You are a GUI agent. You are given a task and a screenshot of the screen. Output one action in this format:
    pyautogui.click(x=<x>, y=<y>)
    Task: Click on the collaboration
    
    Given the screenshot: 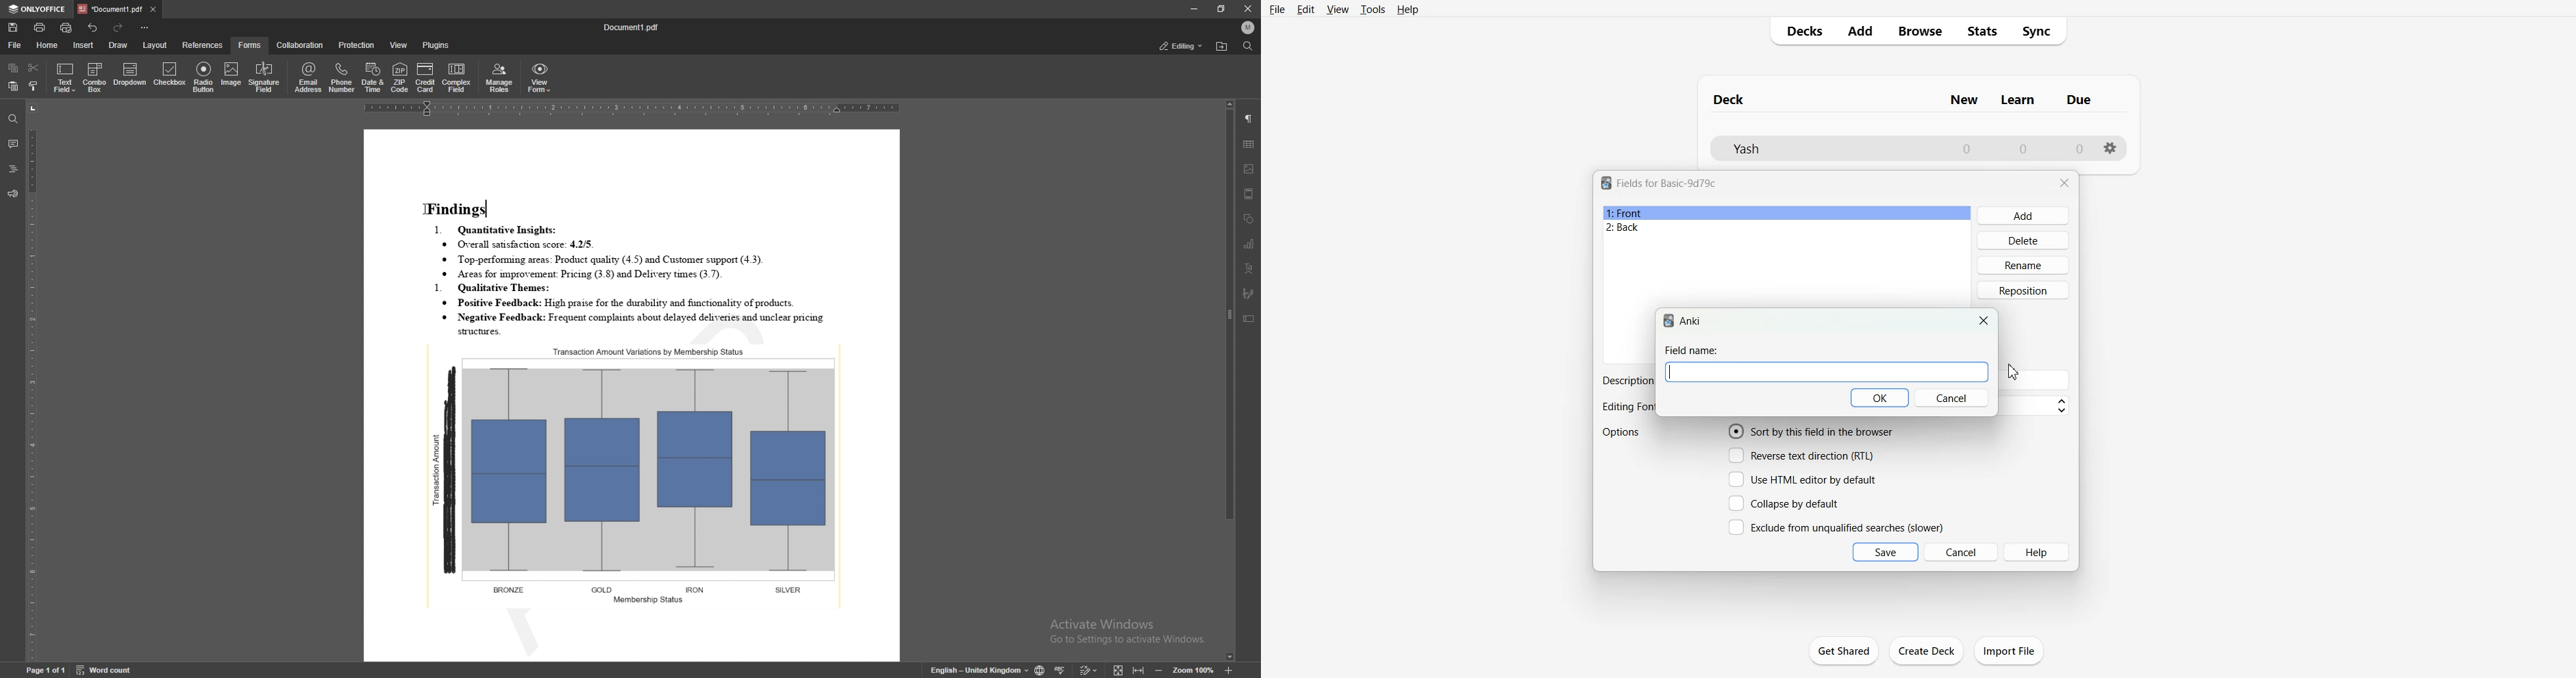 What is the action you would take?
    pyautogui.click(x=302, y=44)
    